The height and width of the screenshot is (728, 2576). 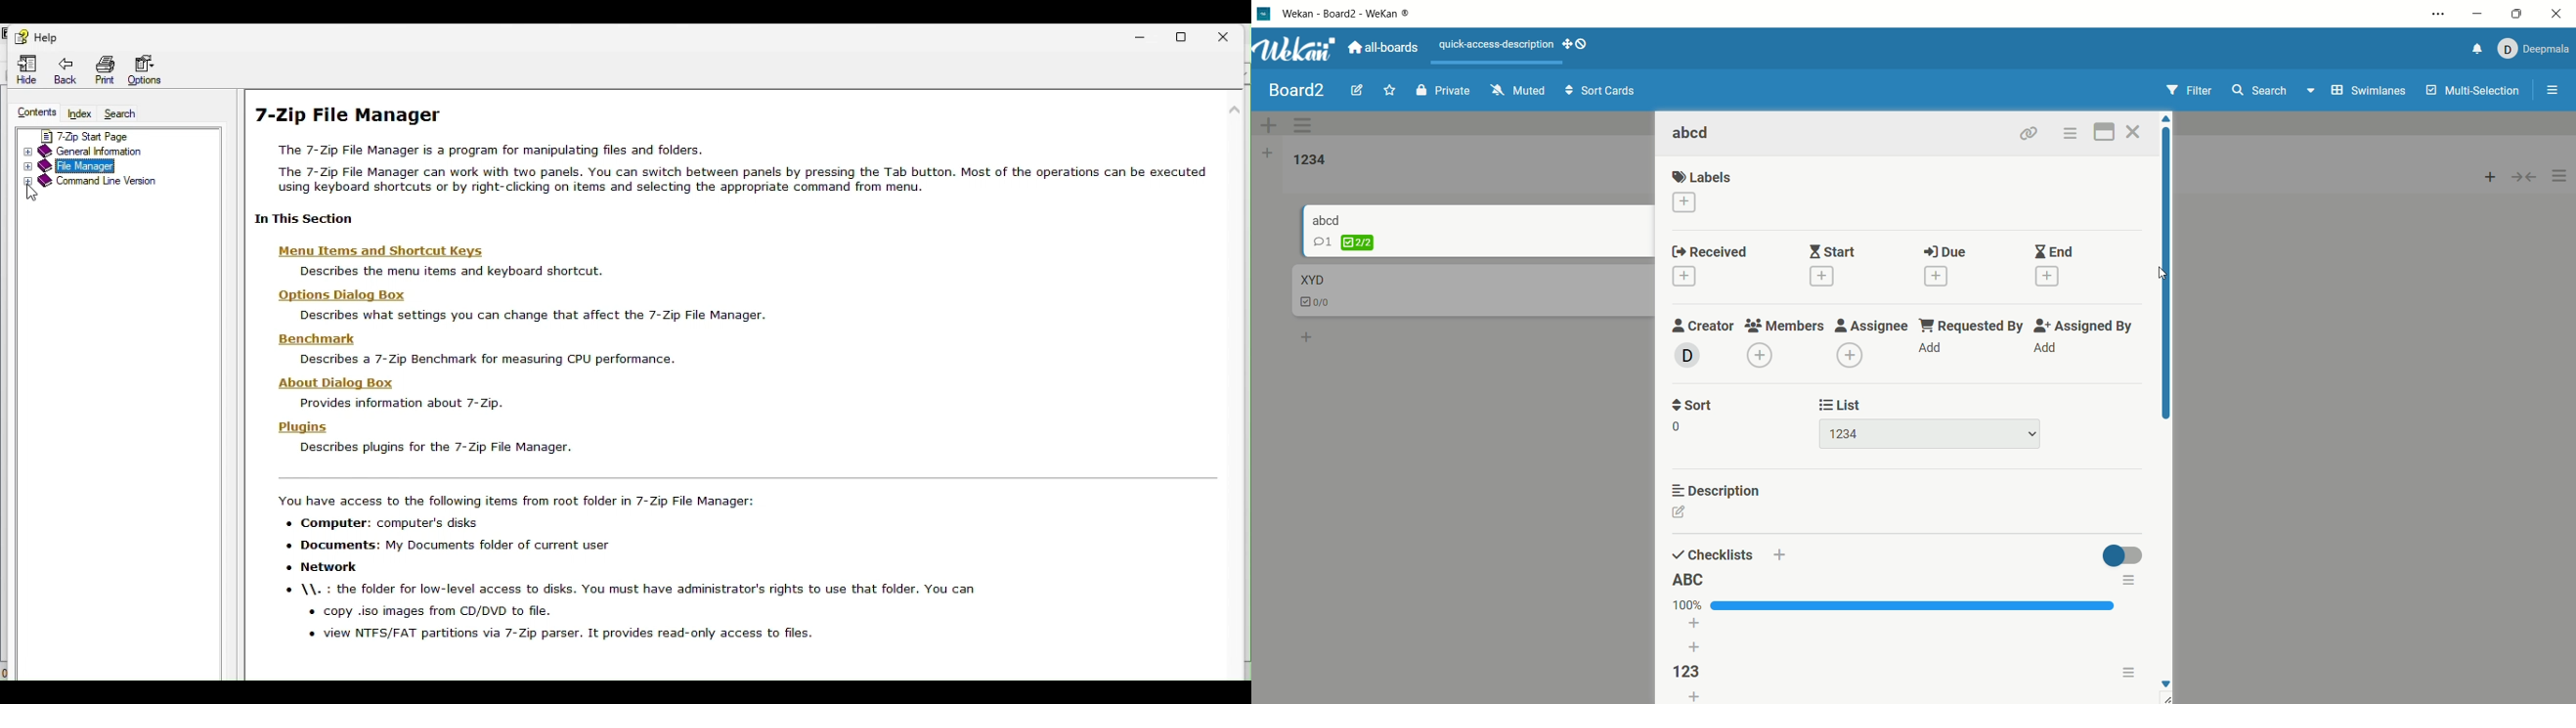 I want to click on close, so click(x=2136, y=132).